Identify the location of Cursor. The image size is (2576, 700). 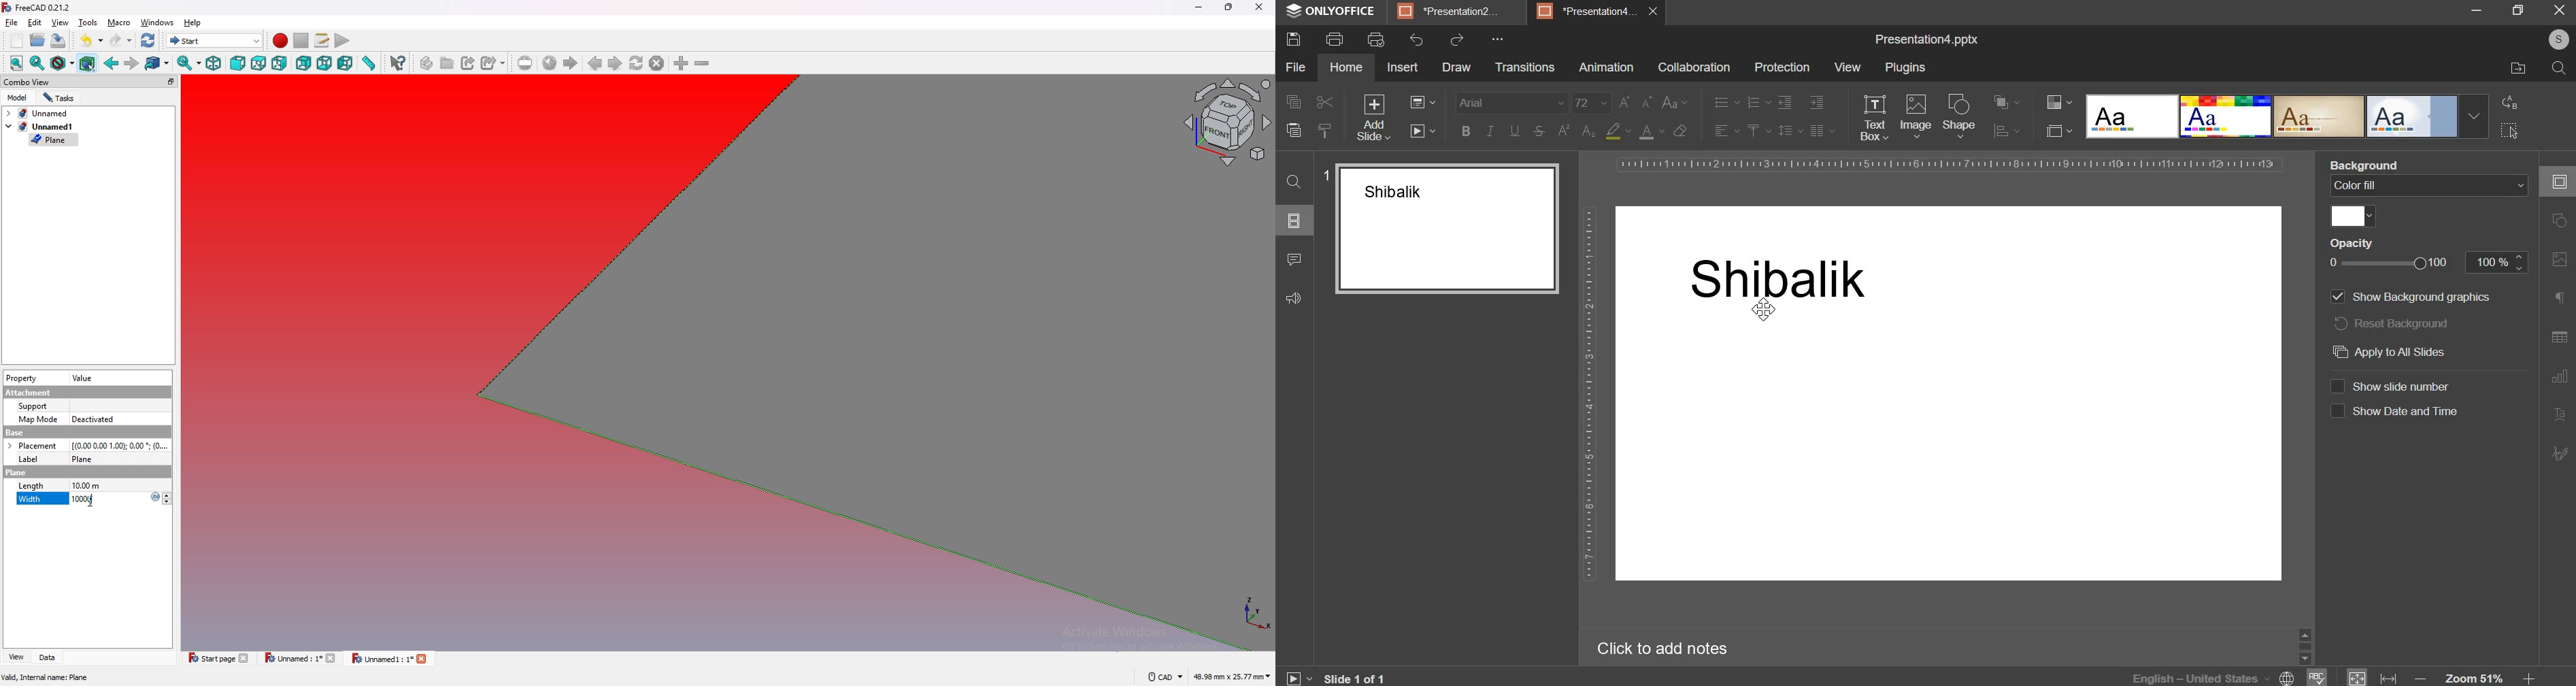
(1767, 310).